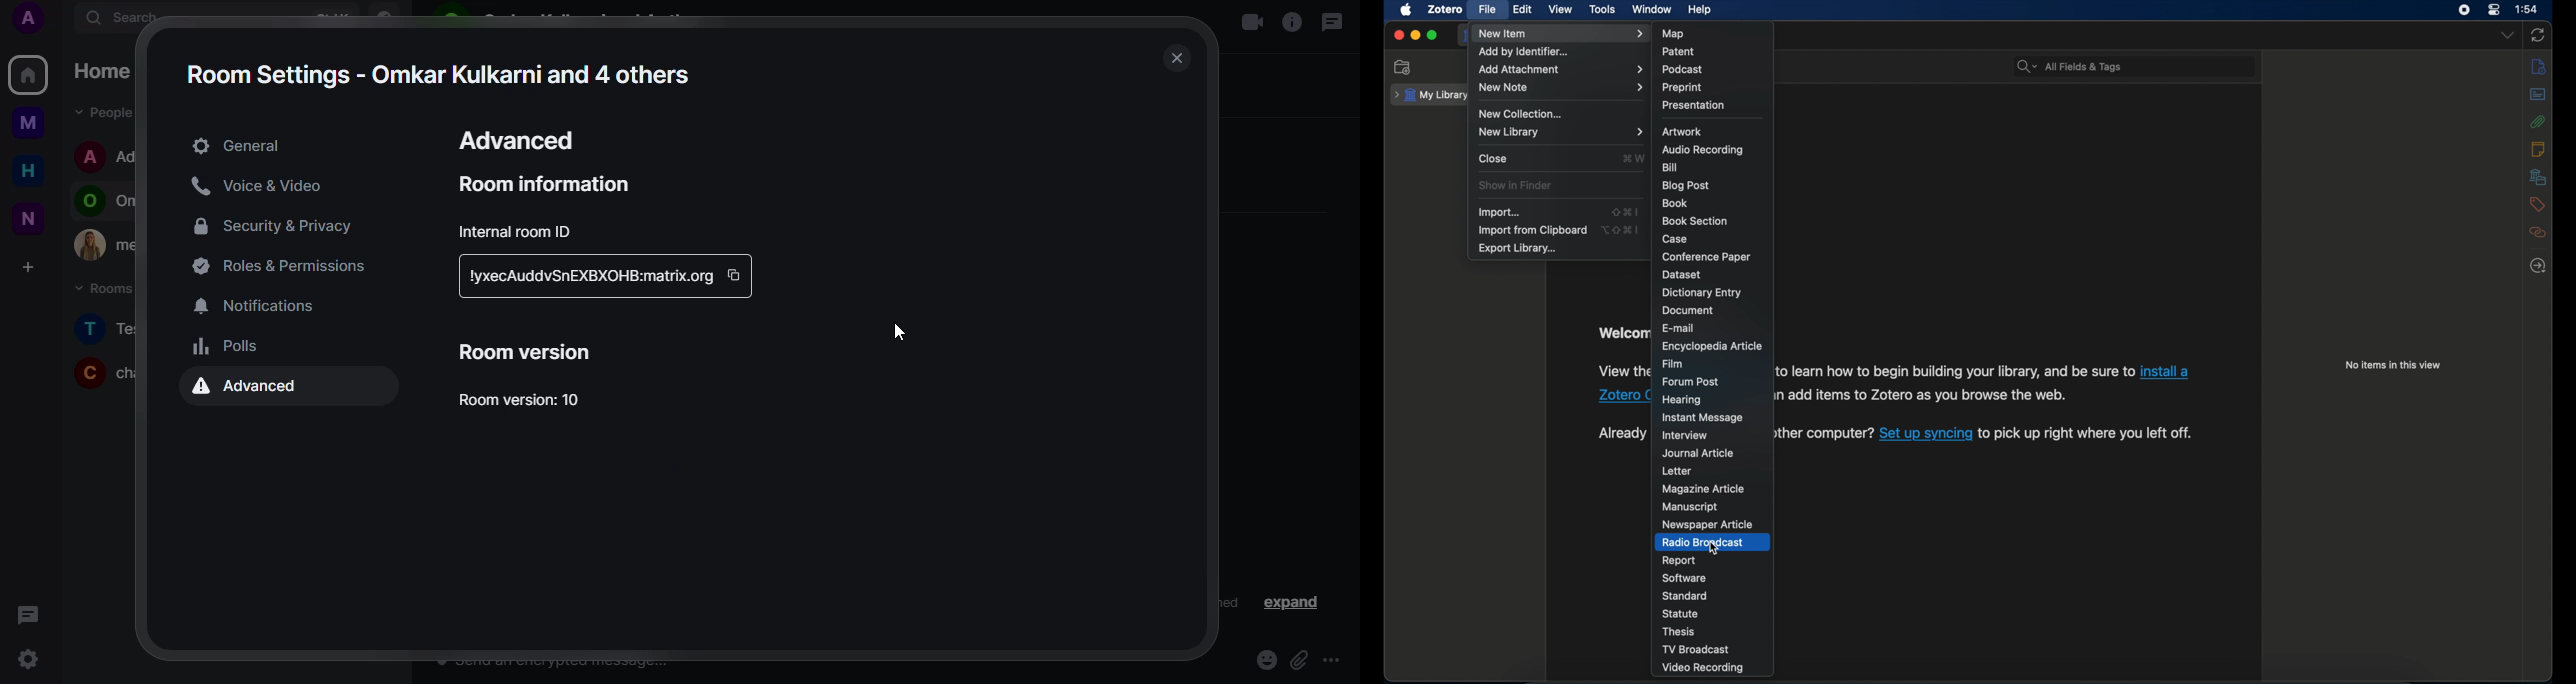 The width and height of the screenshot is (2576, 700). Describe the element at coordinates (1416, 35) in the screenshot. I see `minimize` at that location.